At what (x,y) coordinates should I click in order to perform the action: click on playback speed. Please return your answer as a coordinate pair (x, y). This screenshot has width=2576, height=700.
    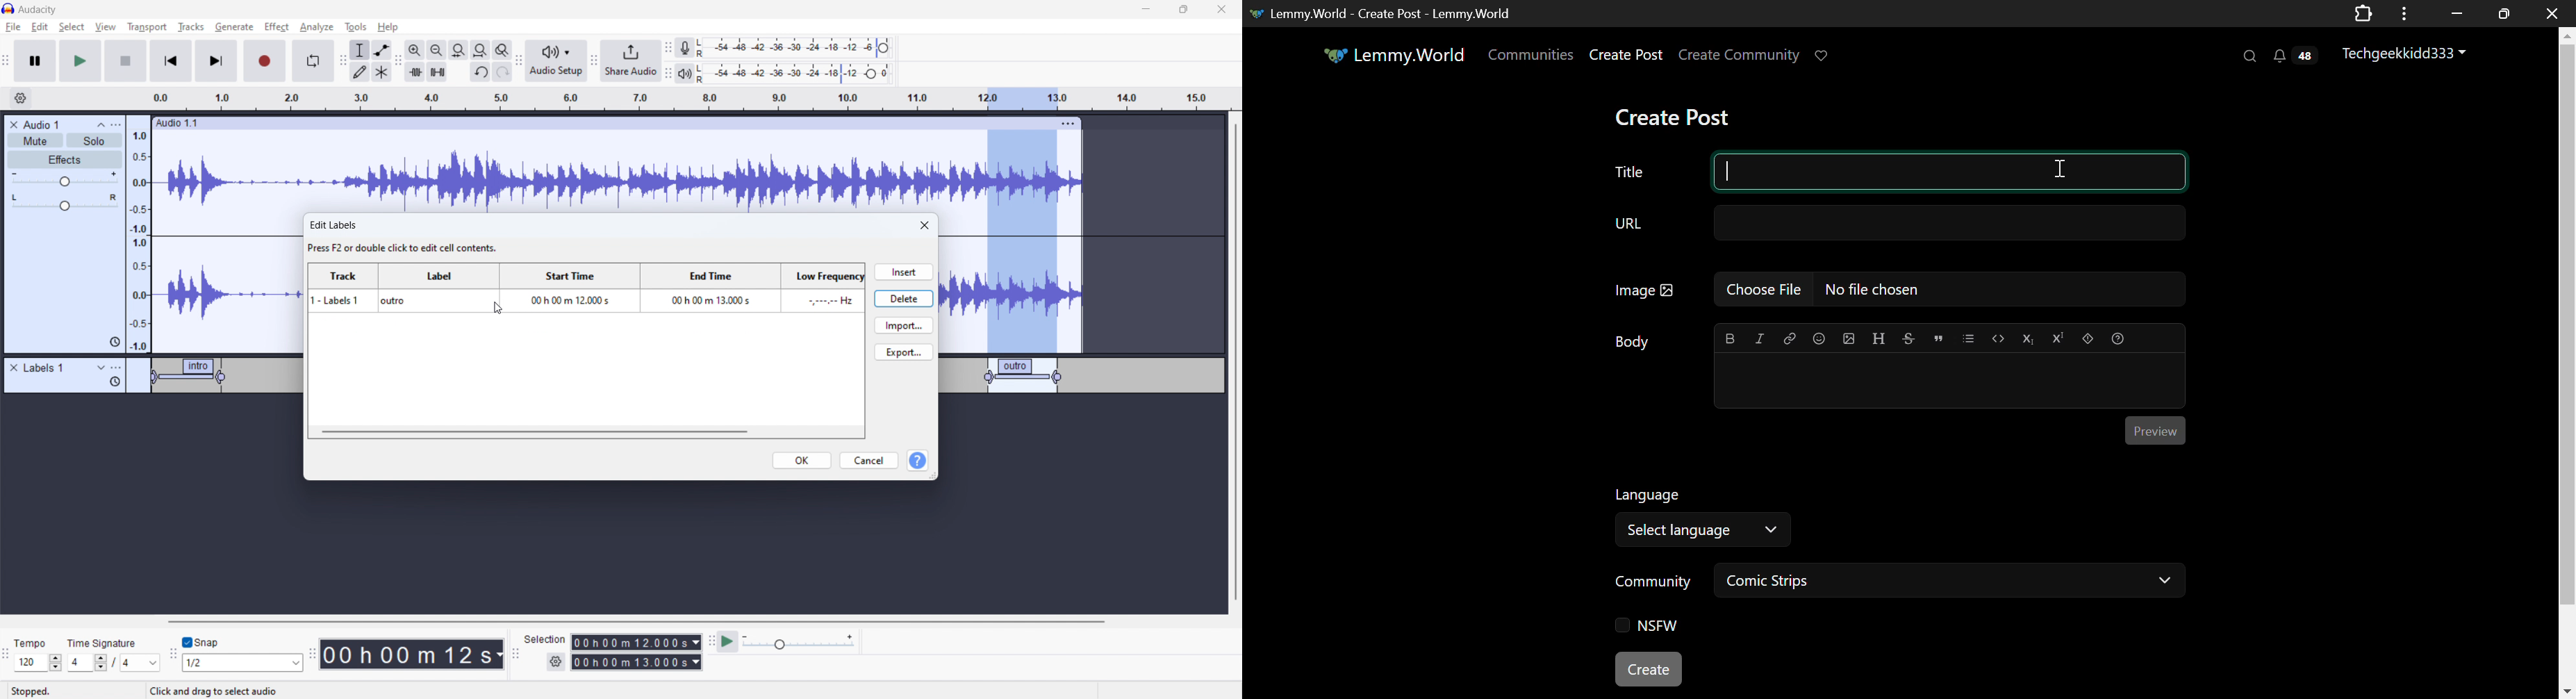
    Looking at the image, I should click on (798, 641).